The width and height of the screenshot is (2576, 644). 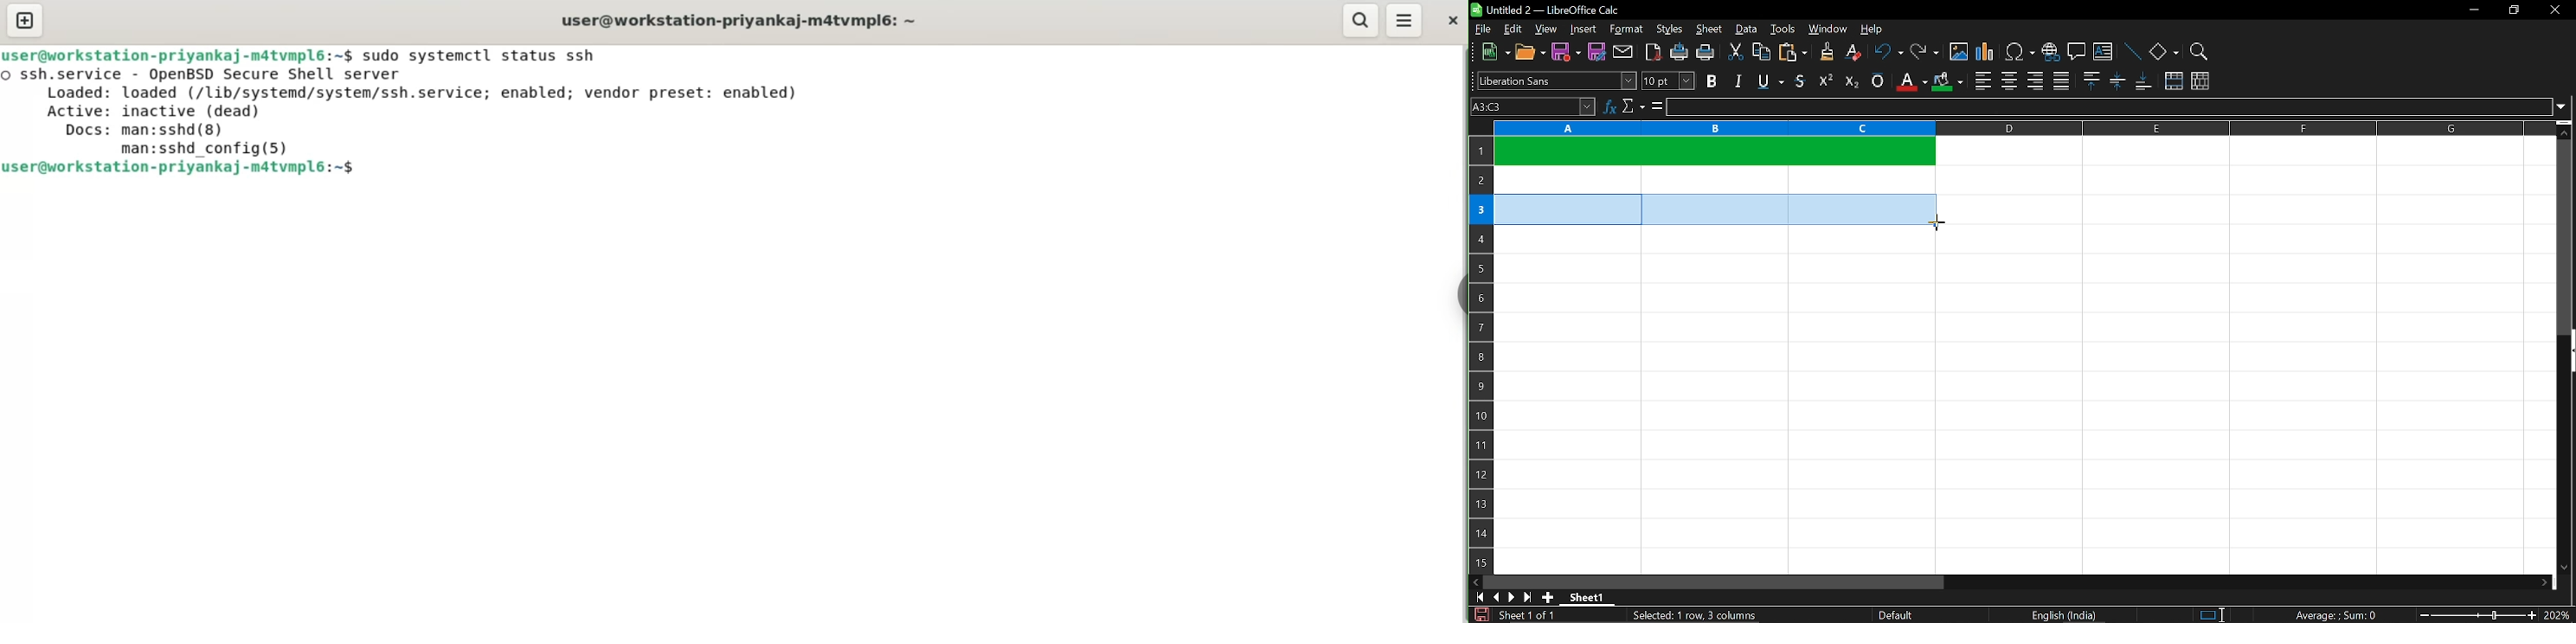 I want to click on cell color, so click(x=1947, y=82).